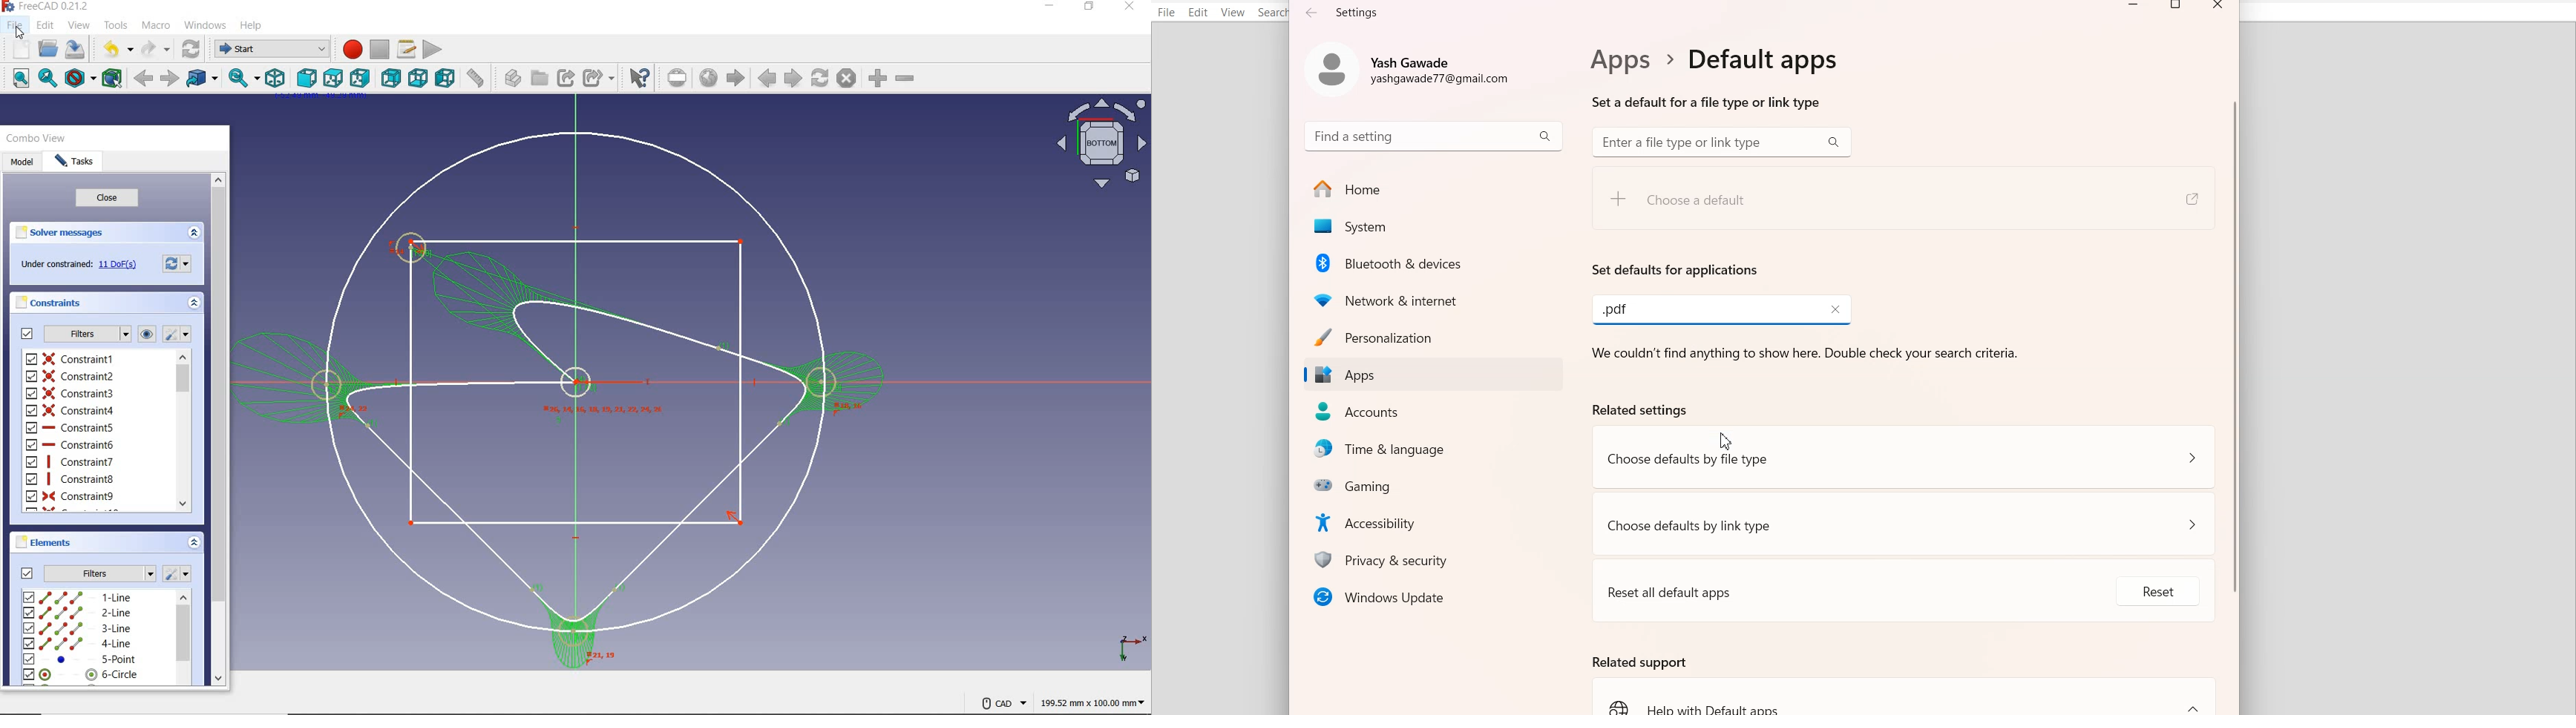 This screenshot has height=728, width=2576. What do you see at coordinates (46, 26) in the screenshot?
I see `edit` at bounding box center [46, 26].